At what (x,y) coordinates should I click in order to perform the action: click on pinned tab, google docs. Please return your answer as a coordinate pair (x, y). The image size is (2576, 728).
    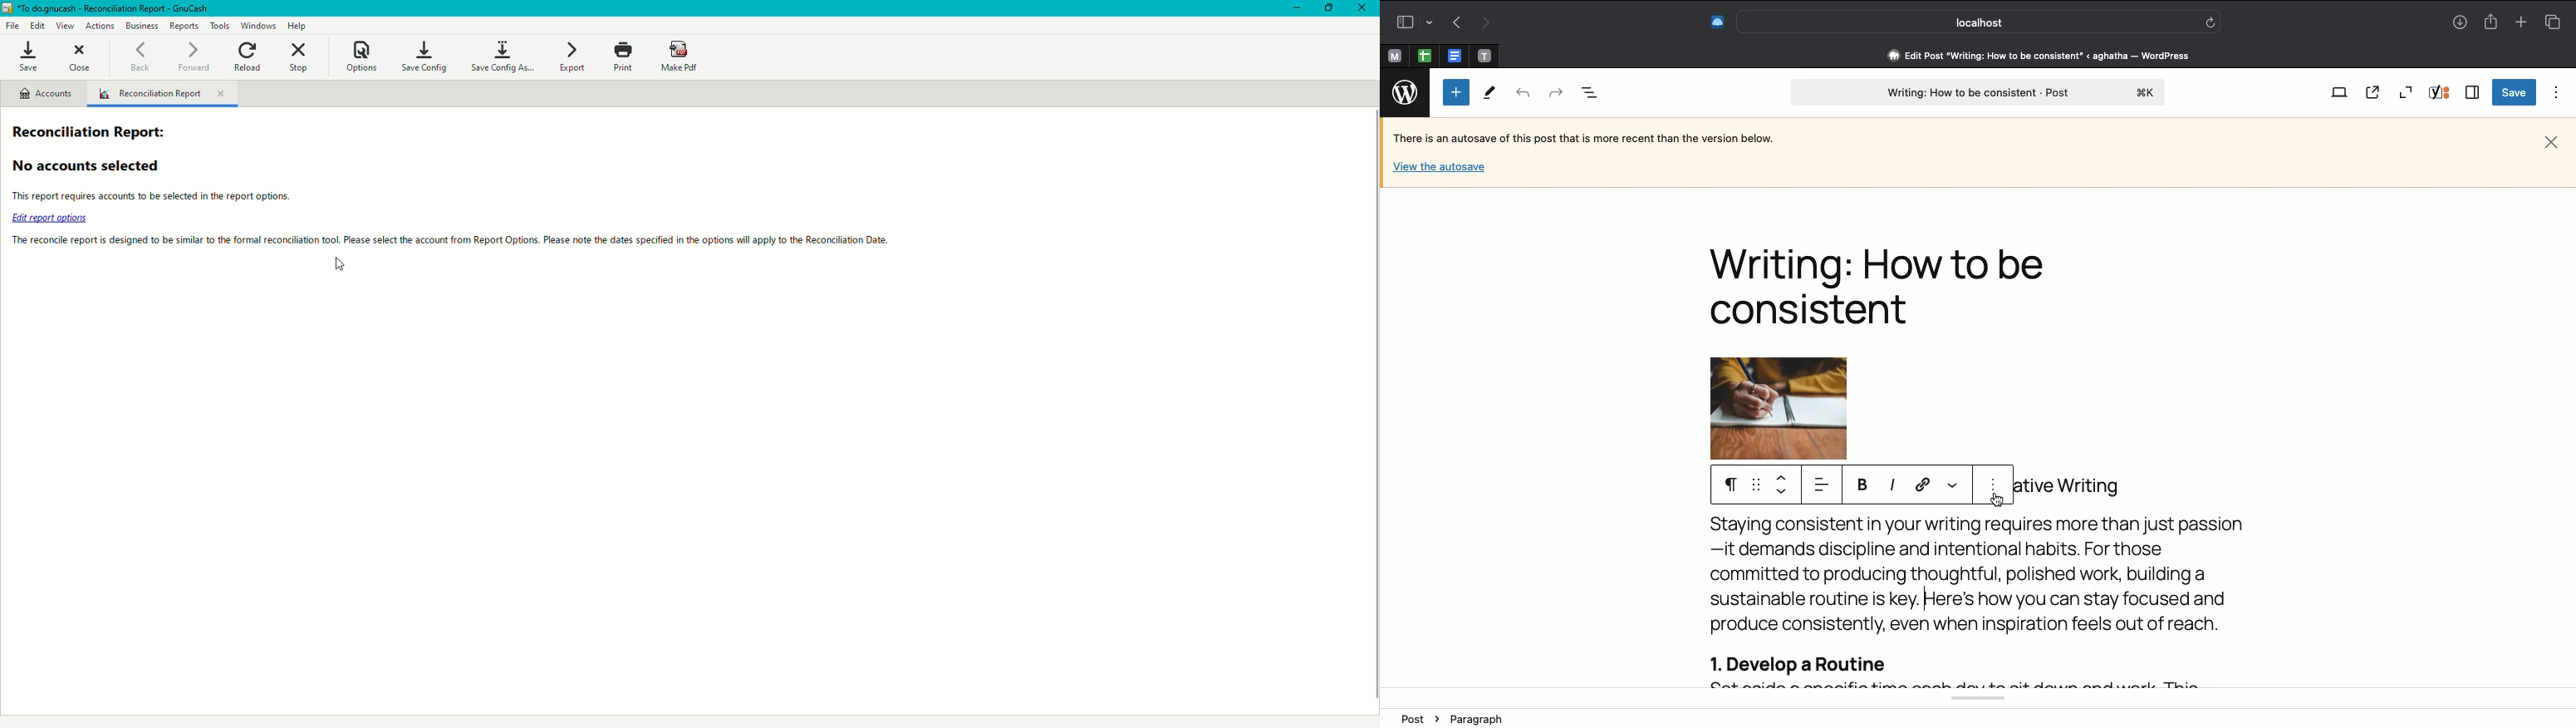
    Looking at the image, I should click on (1453, 52).